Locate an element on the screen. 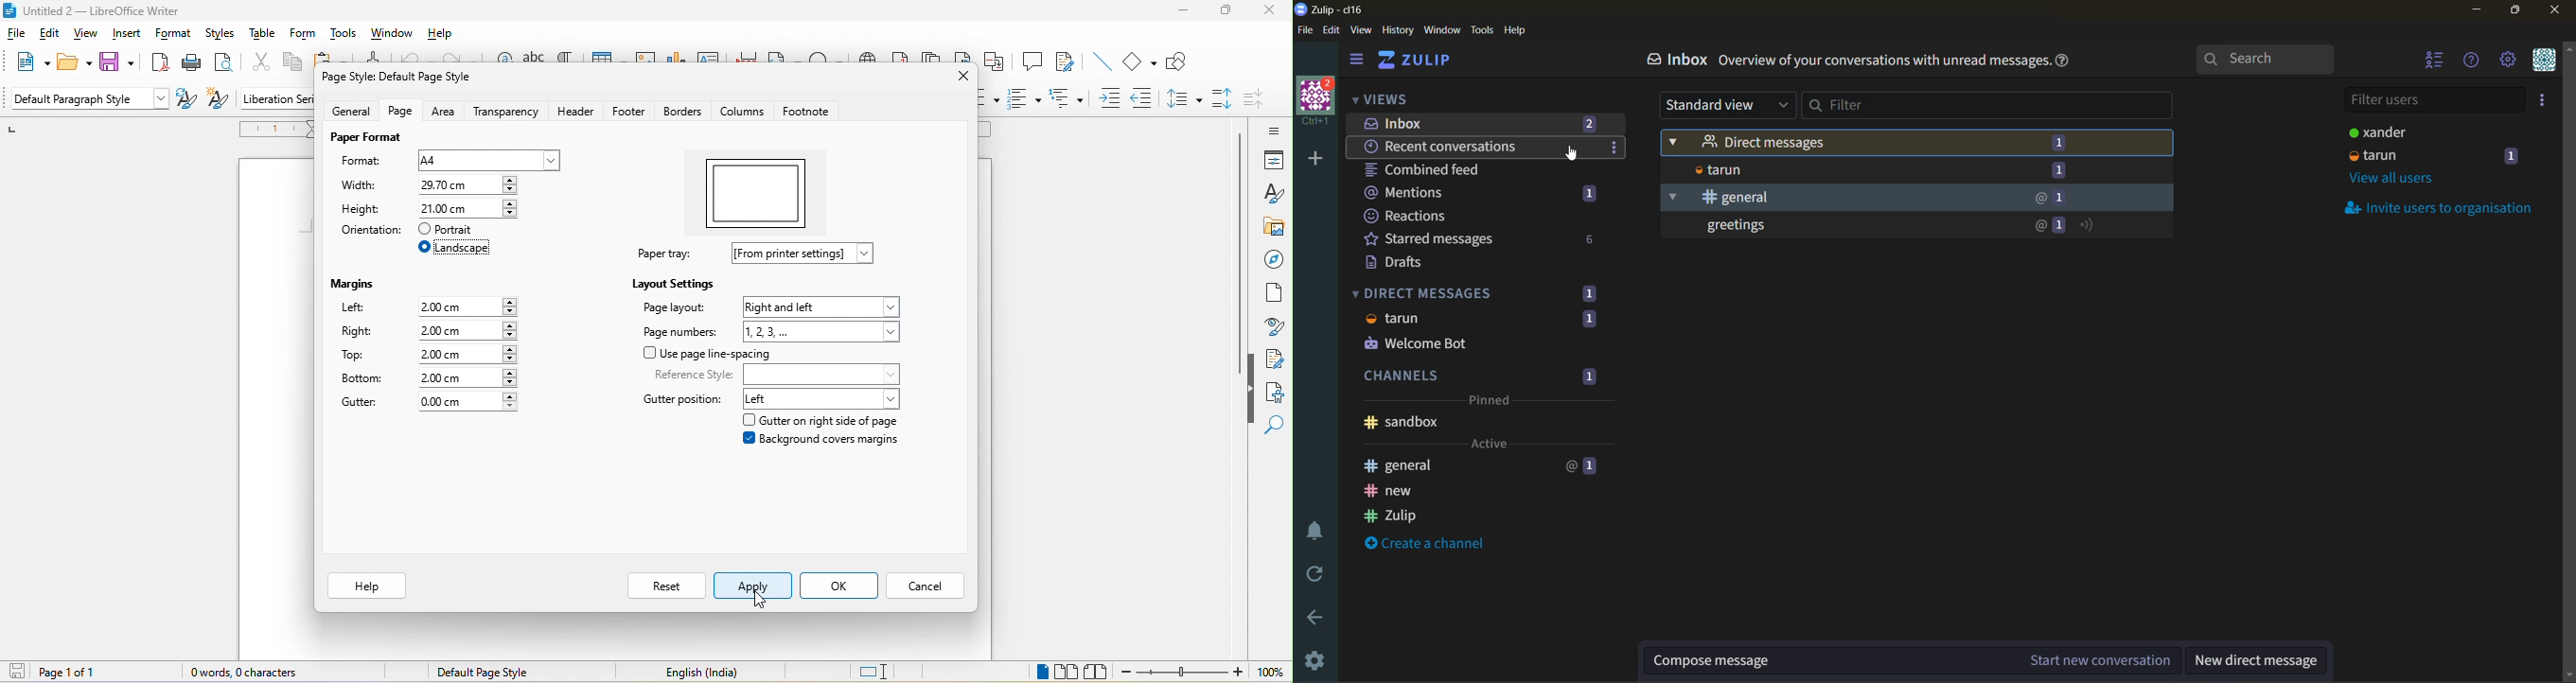 The width and height of the screenshot is (2576, 700). title is located at coordinates (99, 11).